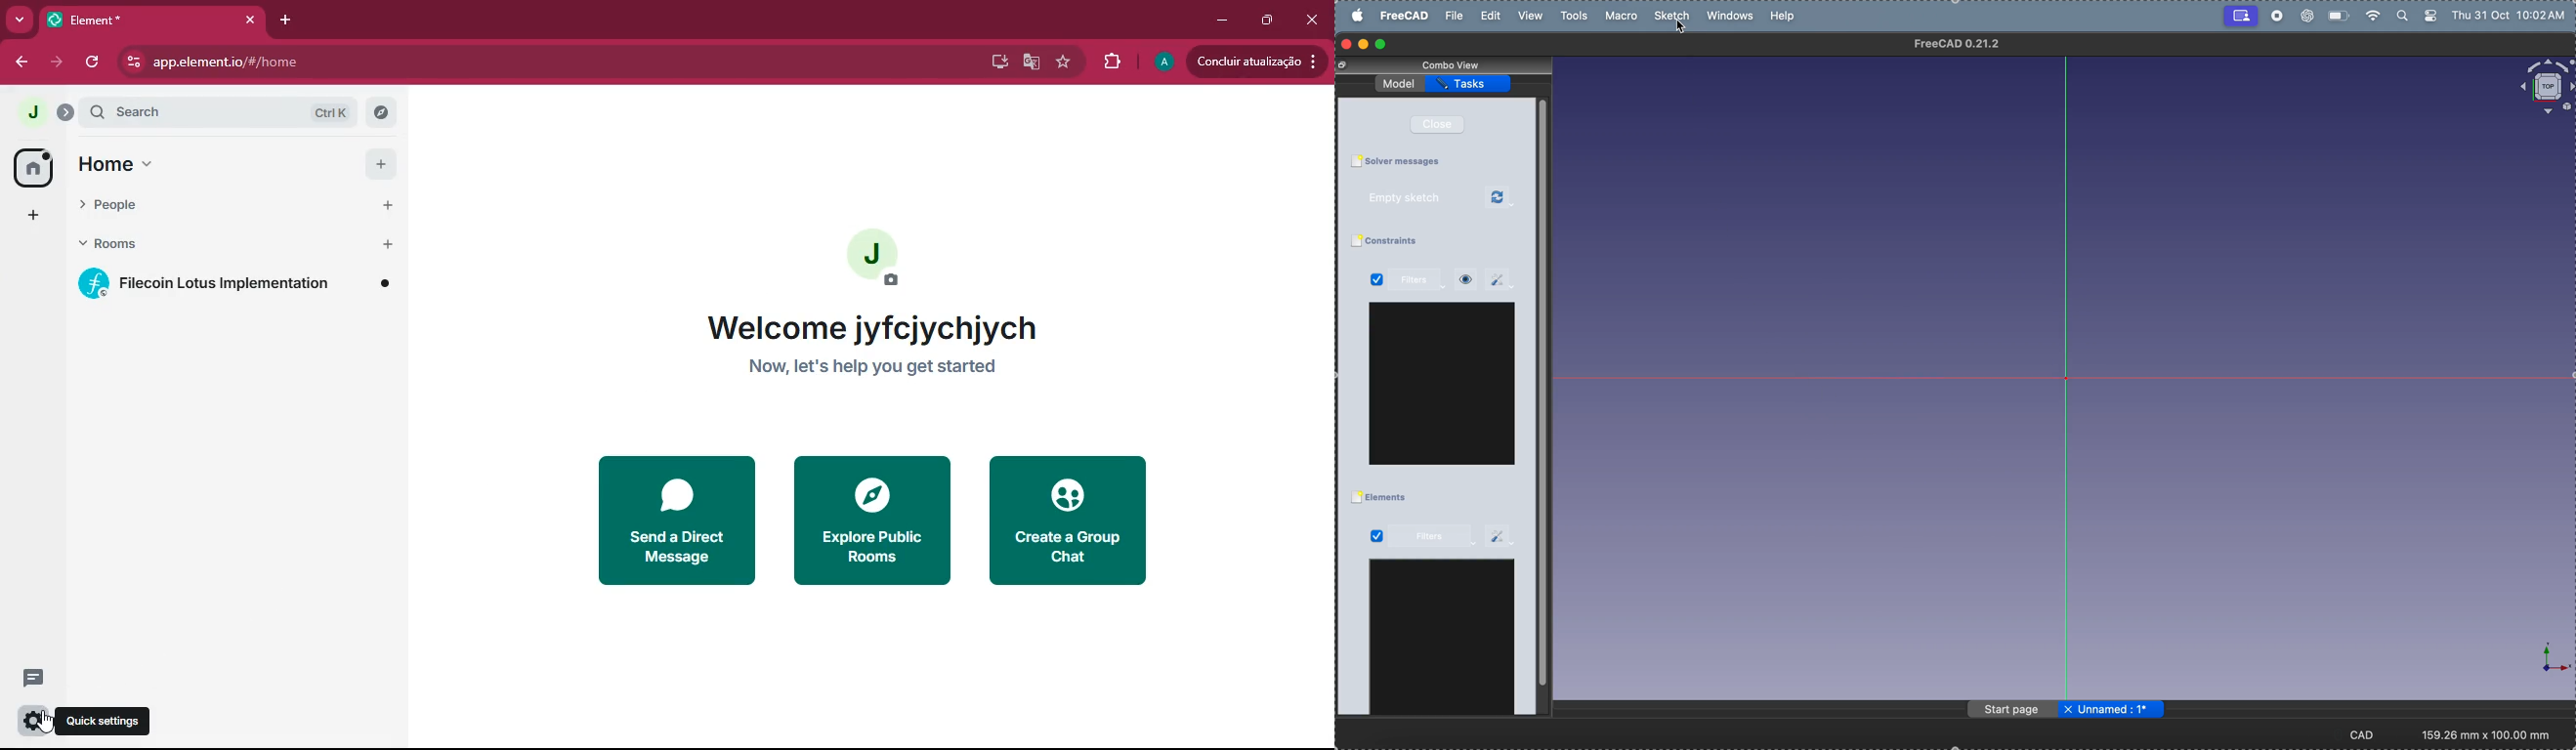 Image resolution: width=2576 pixels, height=756 pixels. What do you see at coordinates (2241, 14) in the screenshot?
I see `Recording` at bounding box center [2241, 14].